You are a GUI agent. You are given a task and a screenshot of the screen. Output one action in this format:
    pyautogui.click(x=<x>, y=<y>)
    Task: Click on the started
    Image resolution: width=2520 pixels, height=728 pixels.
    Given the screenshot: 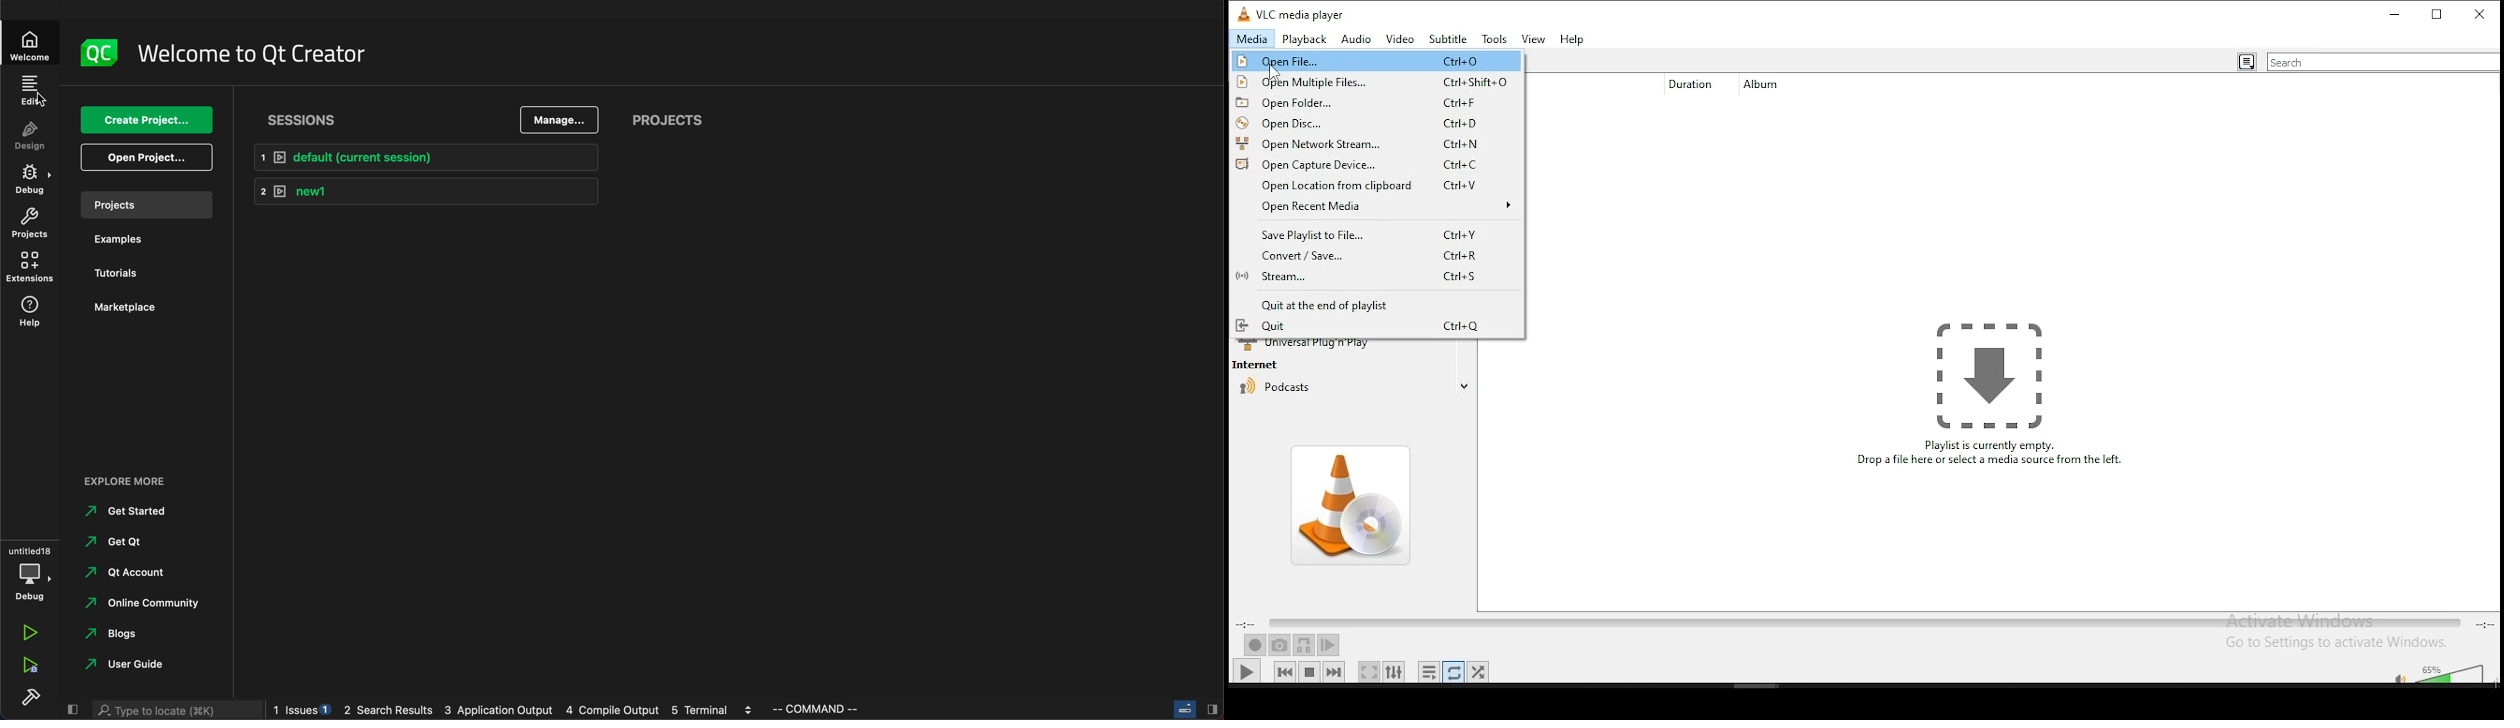 What is the action you would take?
    pyautogui.click(x=132, y=511)
    